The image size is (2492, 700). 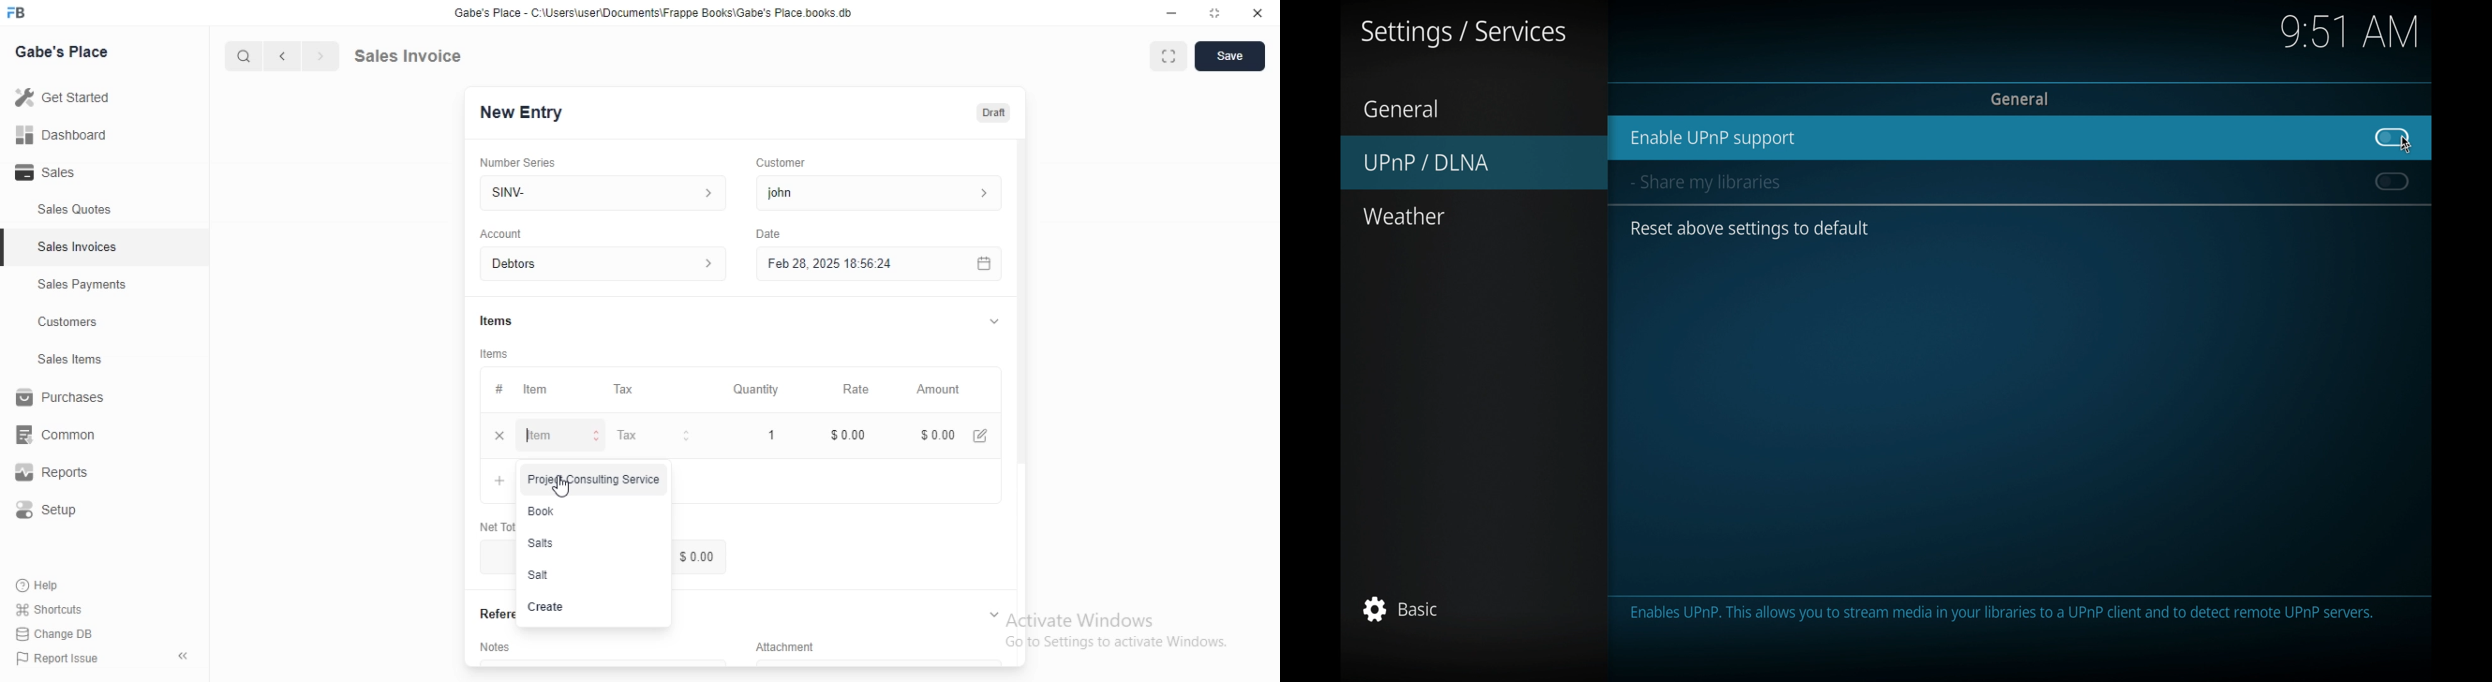 I want to click on cursor, so click(x=564, y=487).